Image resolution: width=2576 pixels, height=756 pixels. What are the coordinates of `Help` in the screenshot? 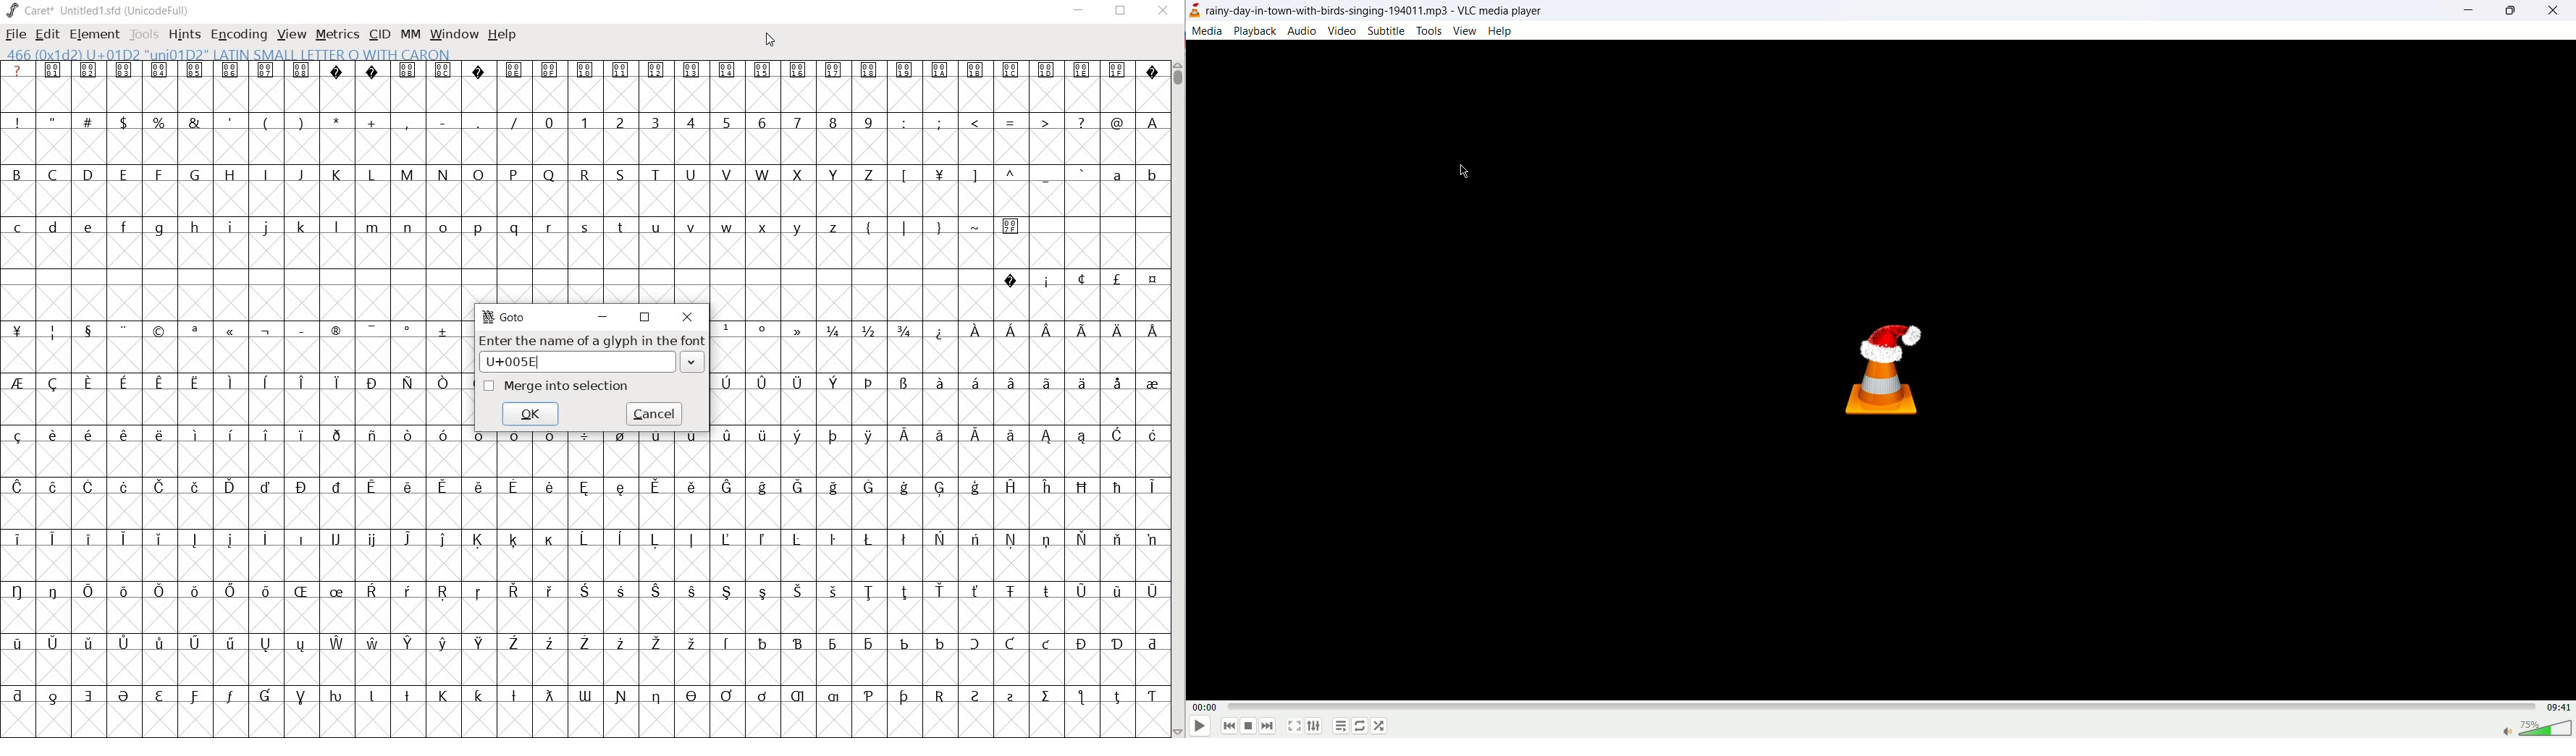 It's located at (1500, 30).